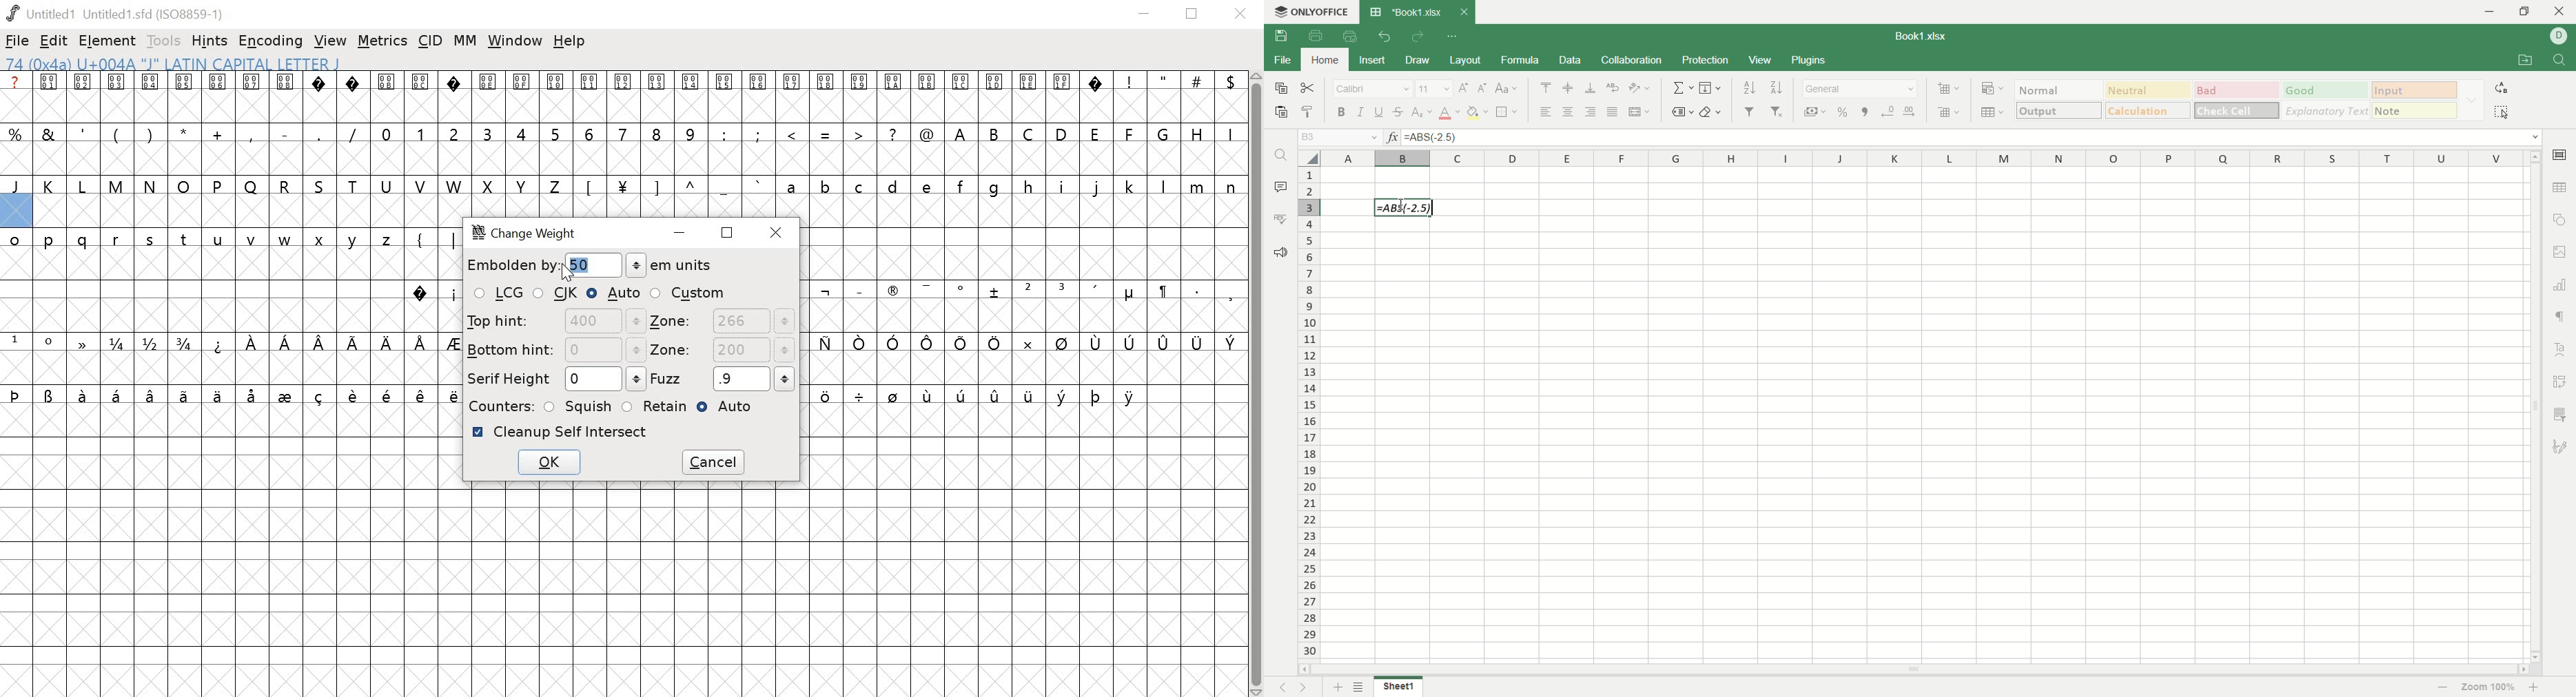 This screenshot has width=2576, height=700. What do you see at coordinates (1144, 14) in the screenshot?
I see `minimize` at bounding box center [1144, 14].